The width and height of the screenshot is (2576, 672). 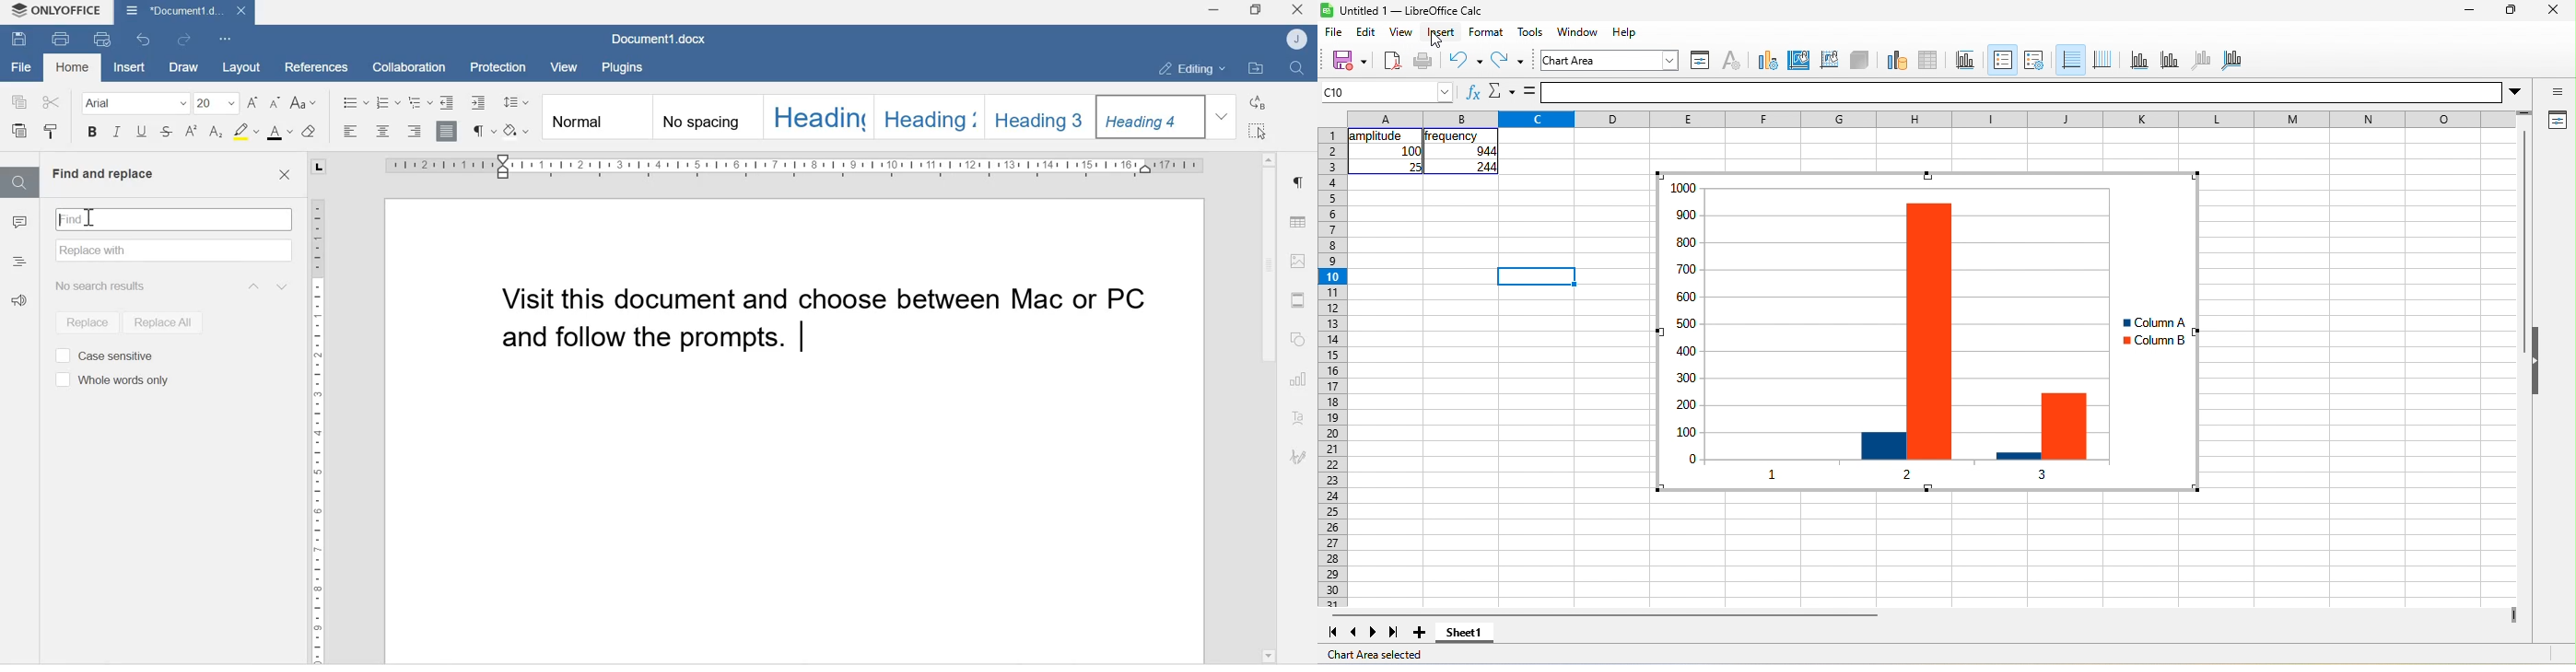 What do you see at coordinates (318, 421) in the screenshot?
I see `Scale` at bounding box center [318, 421].